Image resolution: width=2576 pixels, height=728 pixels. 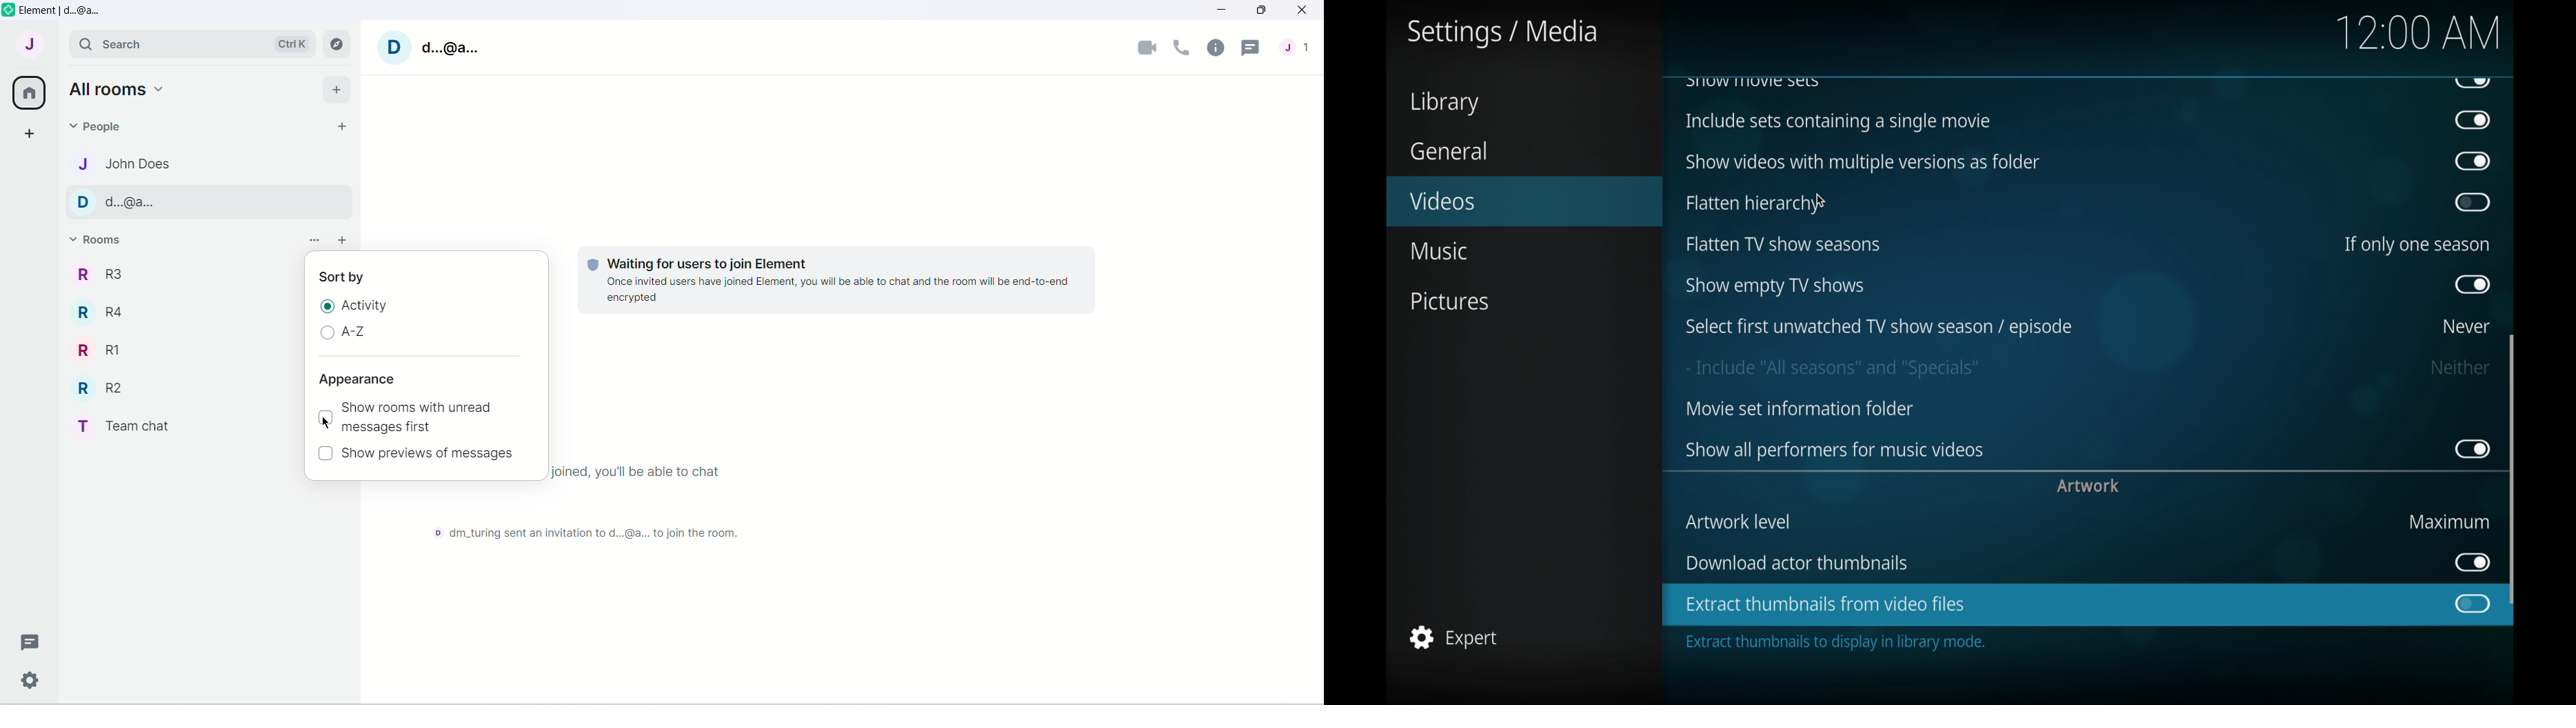 What do you see at coordinates (1752, 204) in the screenshot?
I see `flatten hierarchy` at bounding box center [1752, 204].